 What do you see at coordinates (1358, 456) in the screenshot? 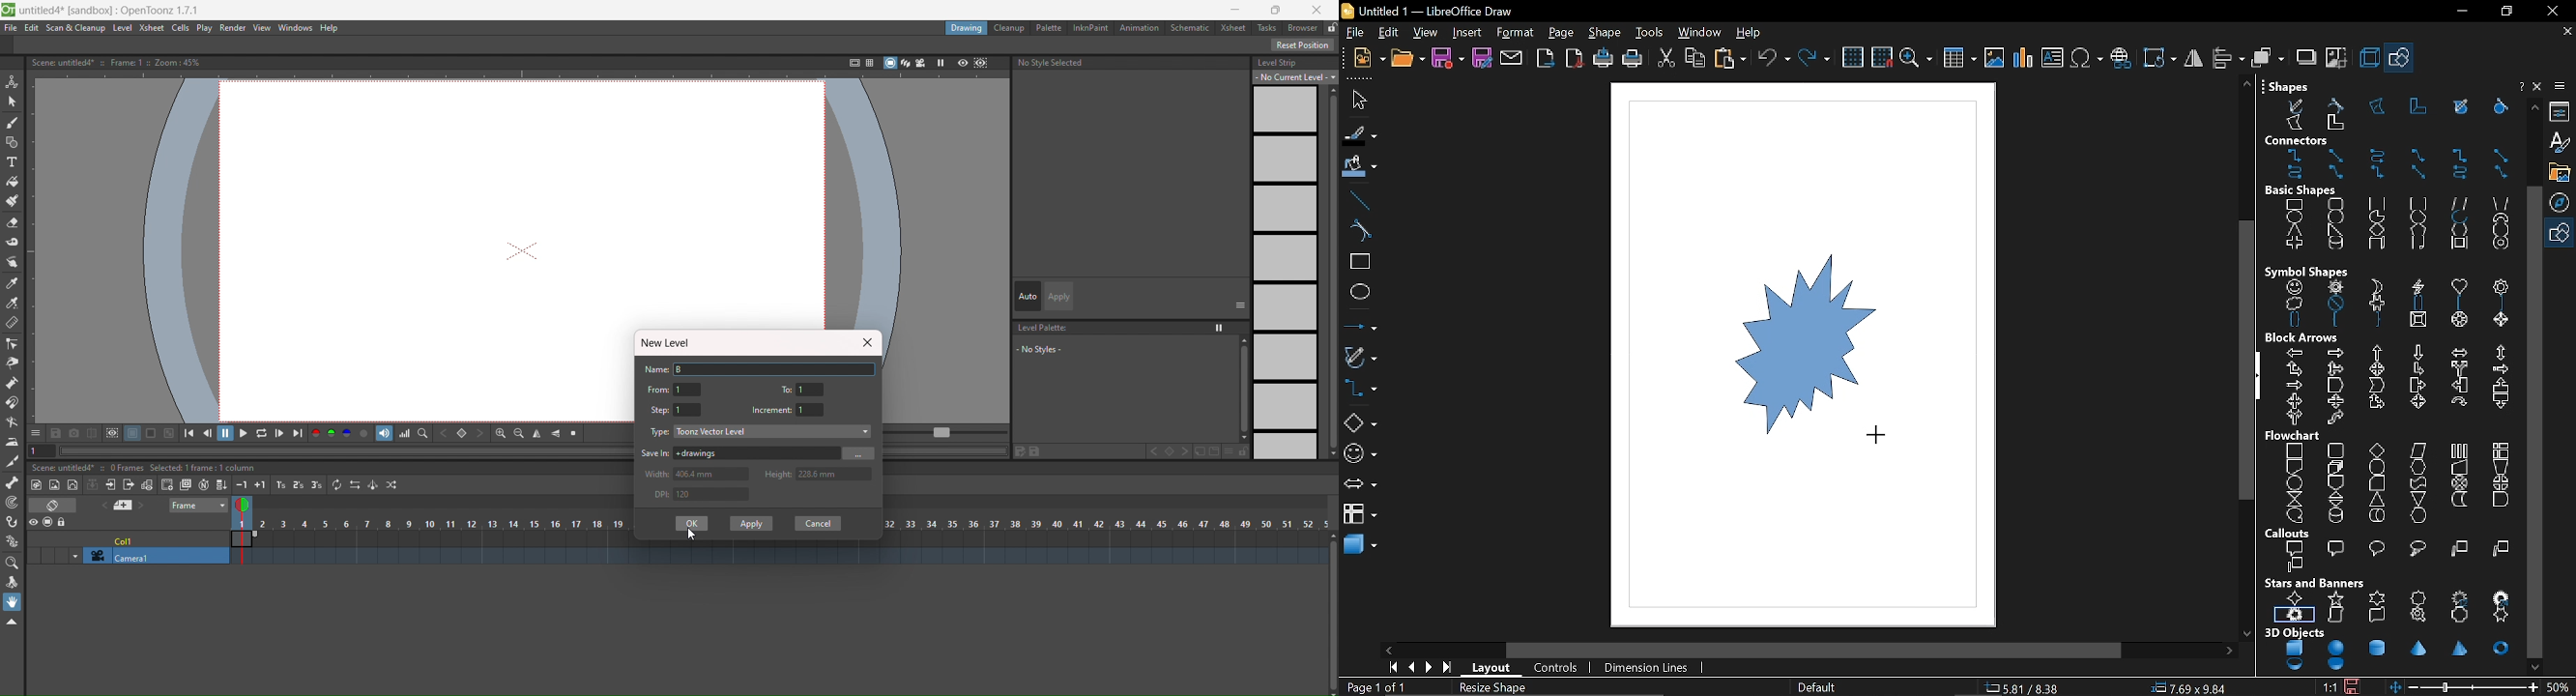
I see `symbol shapes` at bounding box center [1358, 456].